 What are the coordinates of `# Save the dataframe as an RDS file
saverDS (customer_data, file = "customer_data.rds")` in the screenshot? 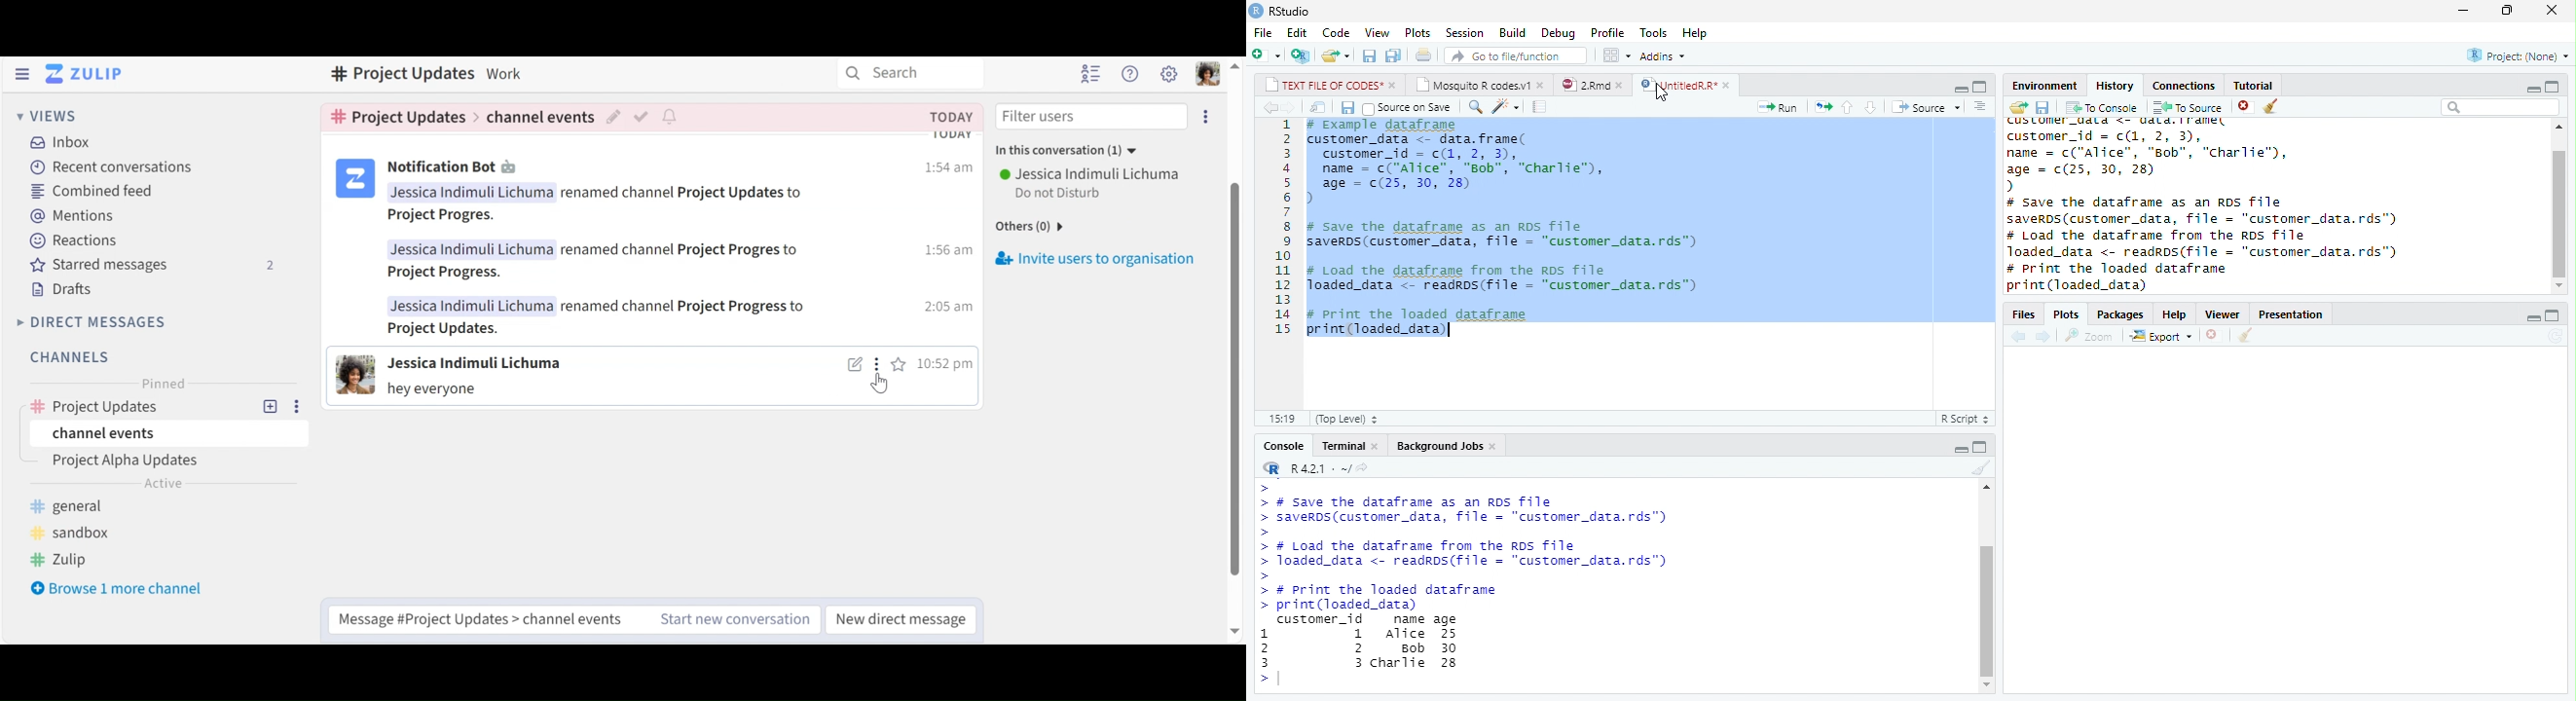 It's located at (2211, 210).